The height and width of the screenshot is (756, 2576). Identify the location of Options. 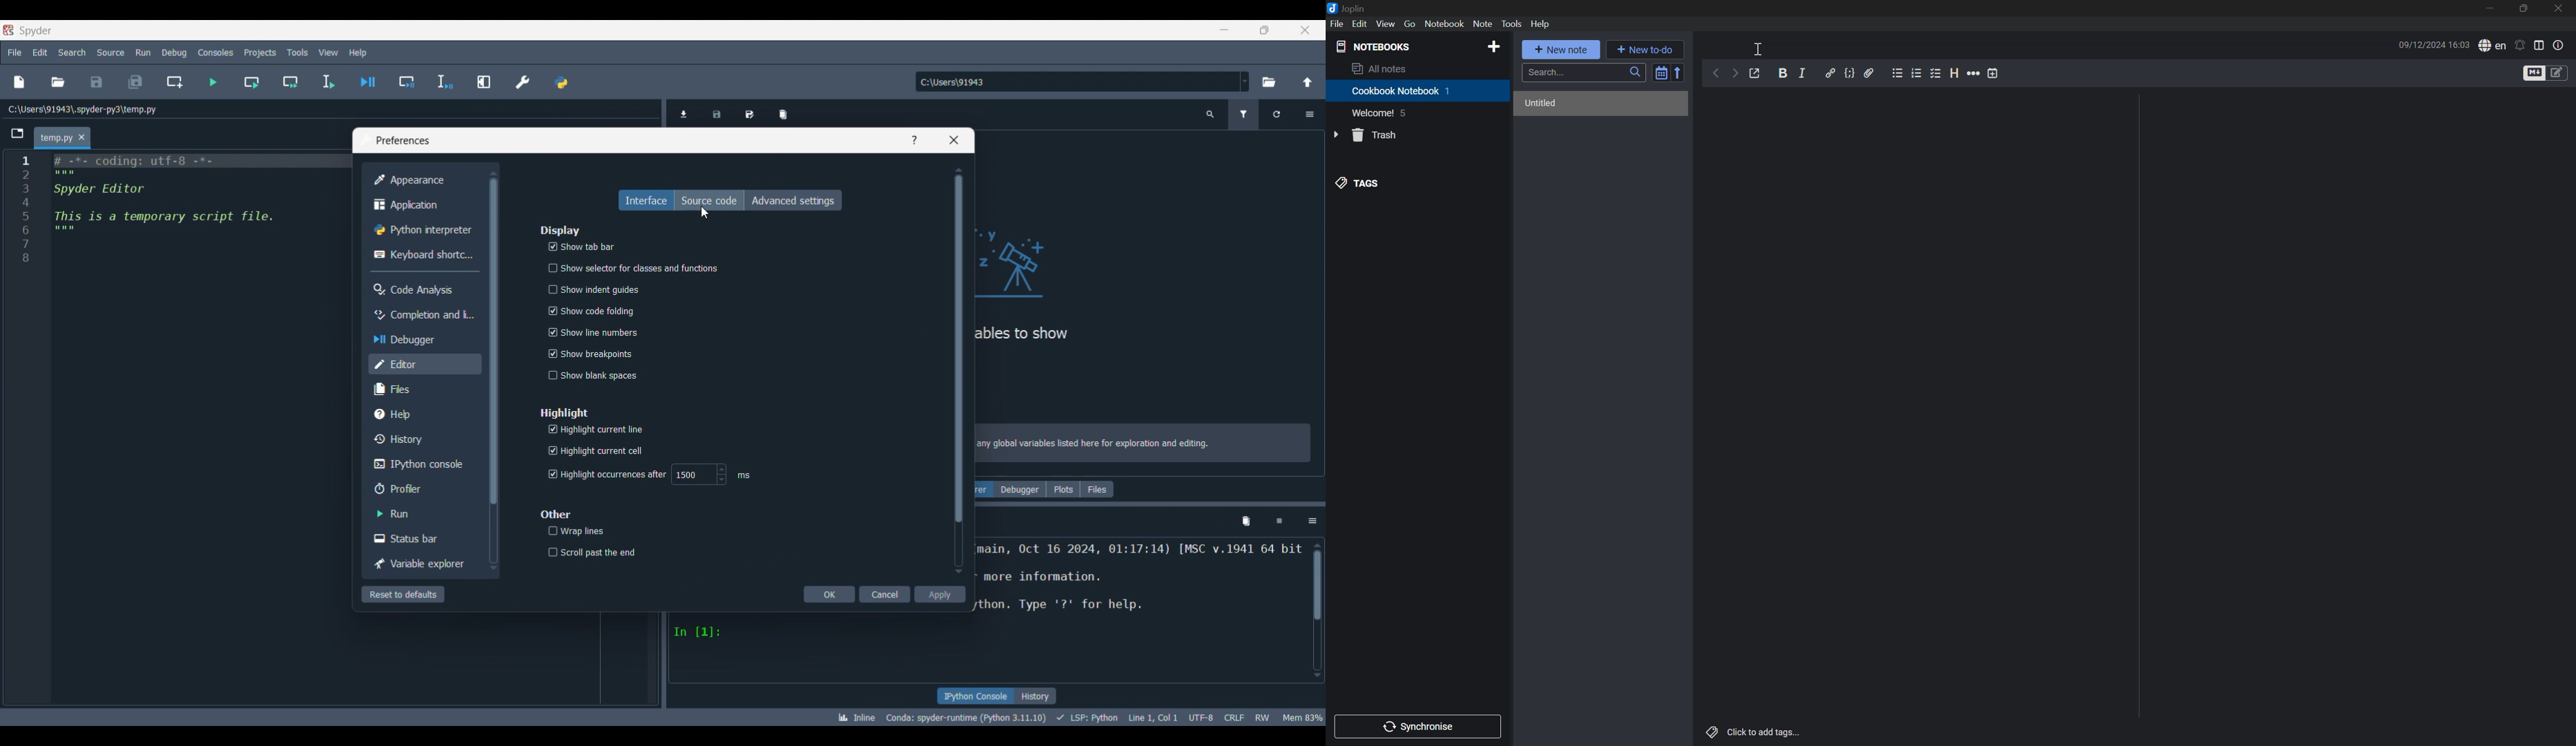
(1313, 522).